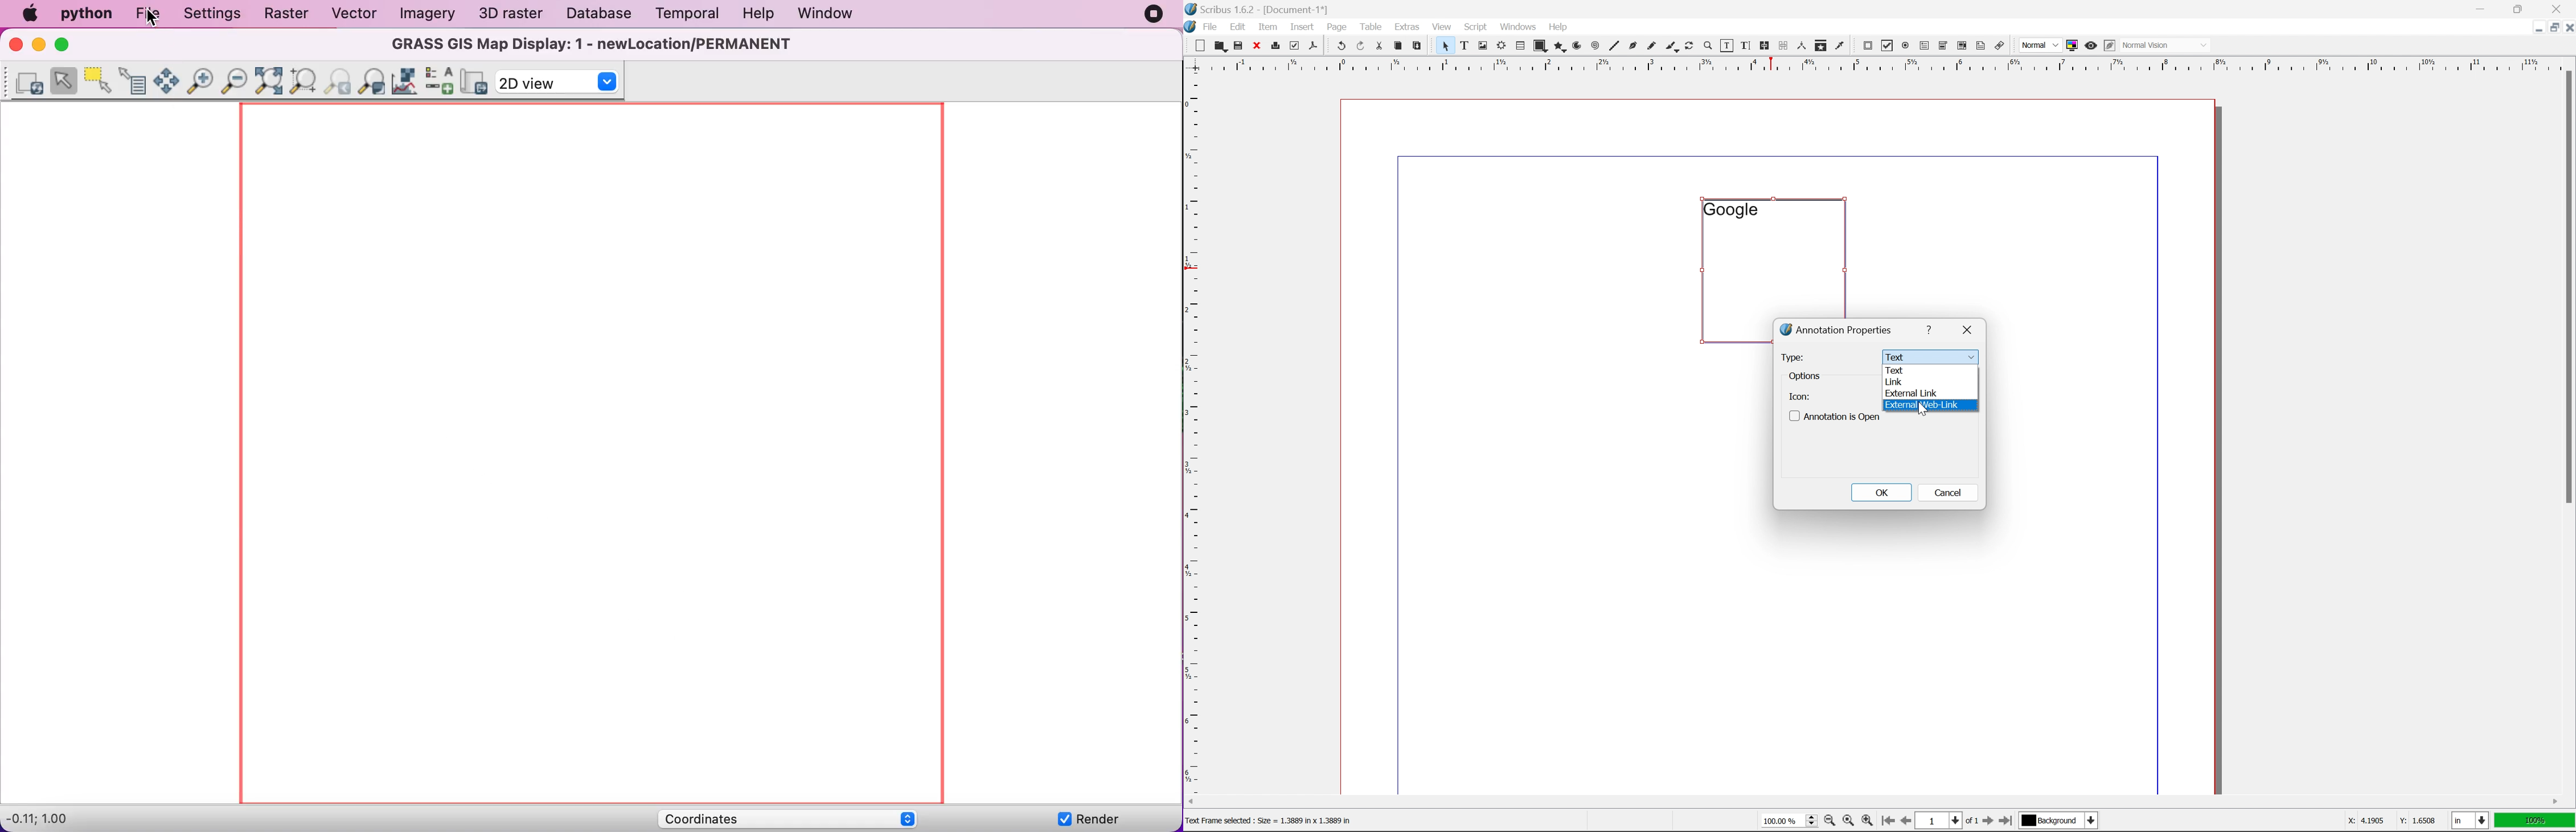  I want to click on close, so click(2567, 27).